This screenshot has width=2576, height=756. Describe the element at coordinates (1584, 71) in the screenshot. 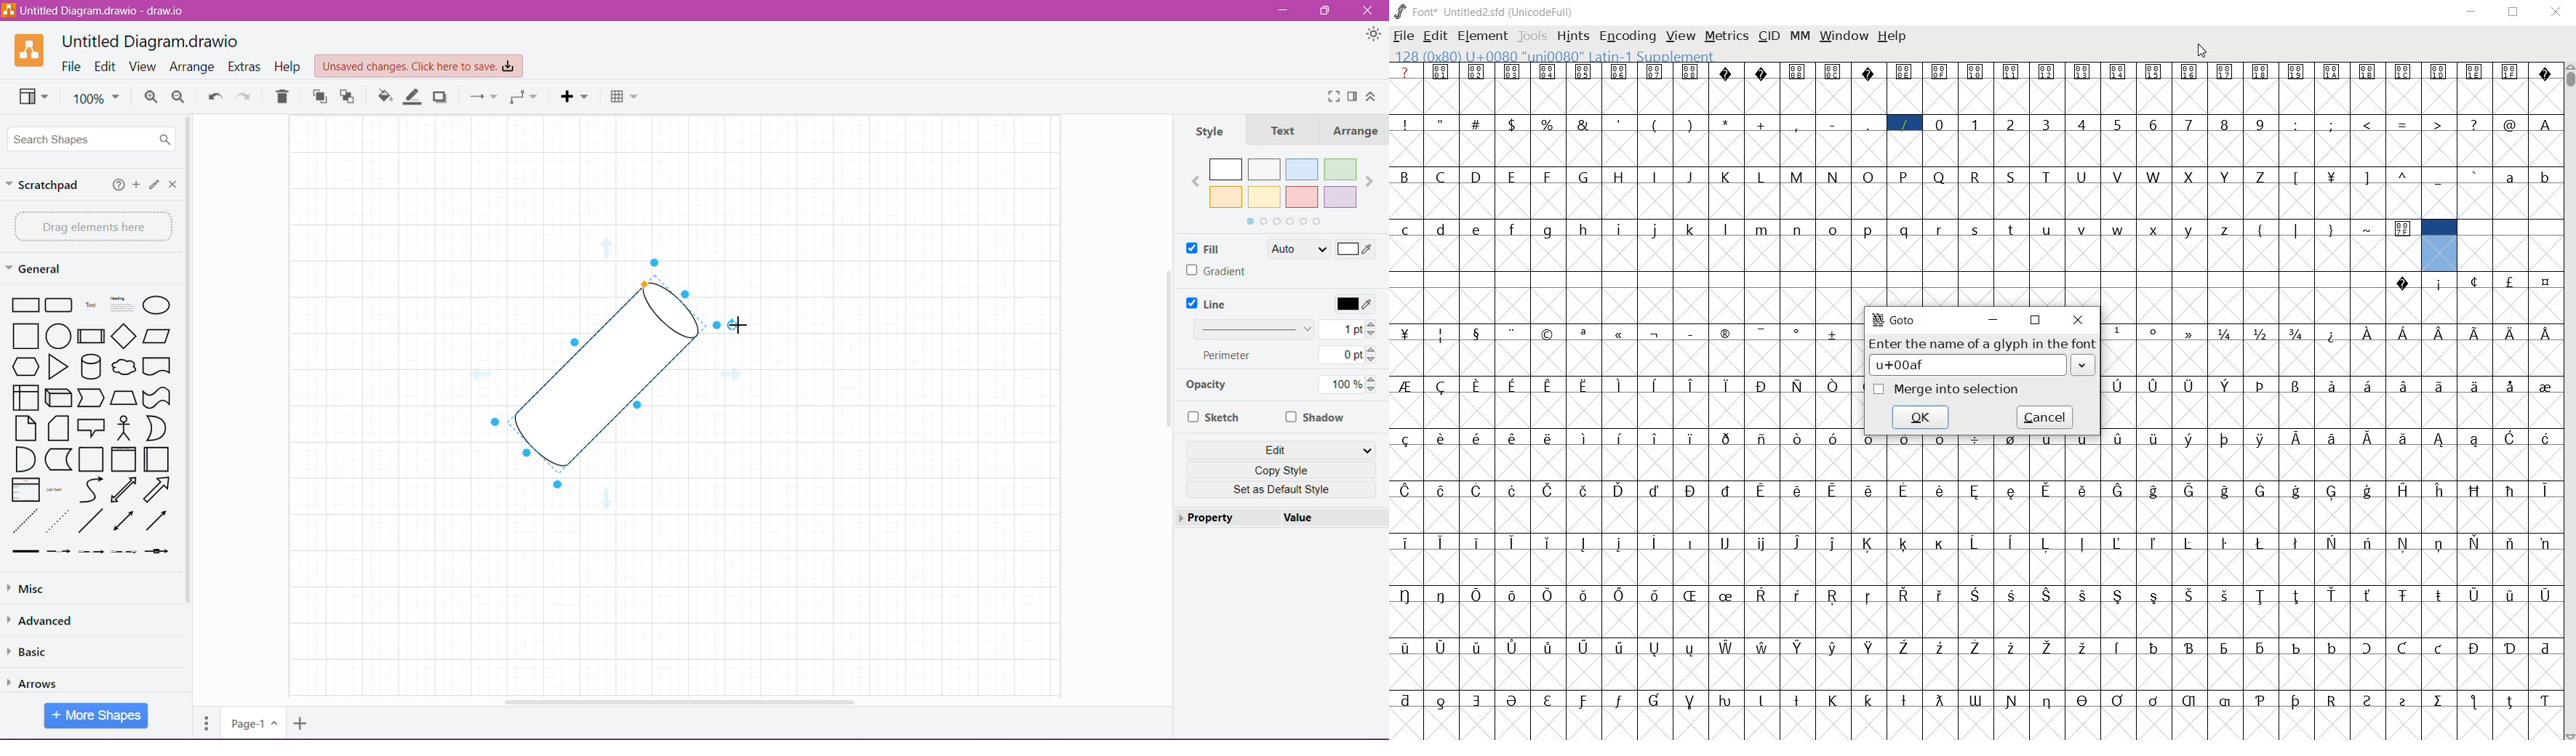

I see `Symbol` at that location.